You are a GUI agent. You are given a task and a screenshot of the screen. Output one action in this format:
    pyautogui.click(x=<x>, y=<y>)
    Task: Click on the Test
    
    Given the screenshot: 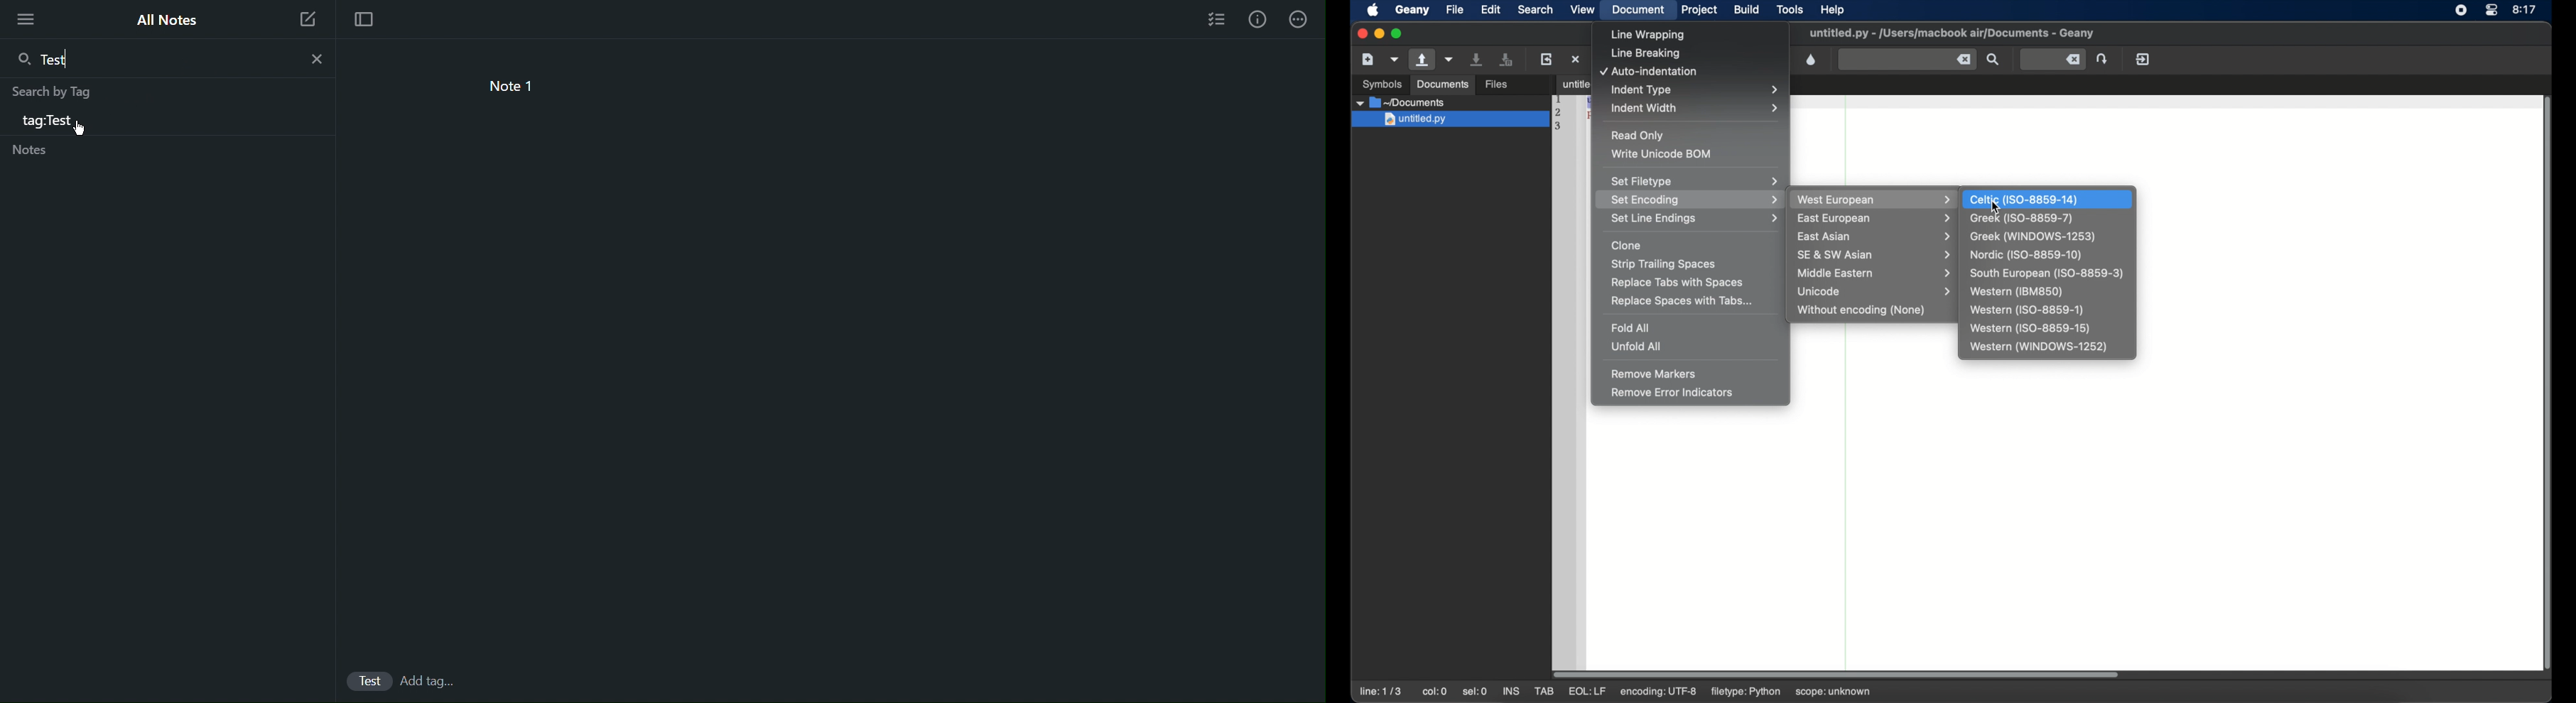 What is the action you would take?
    pyautogui.click(x=64, y=57)
    